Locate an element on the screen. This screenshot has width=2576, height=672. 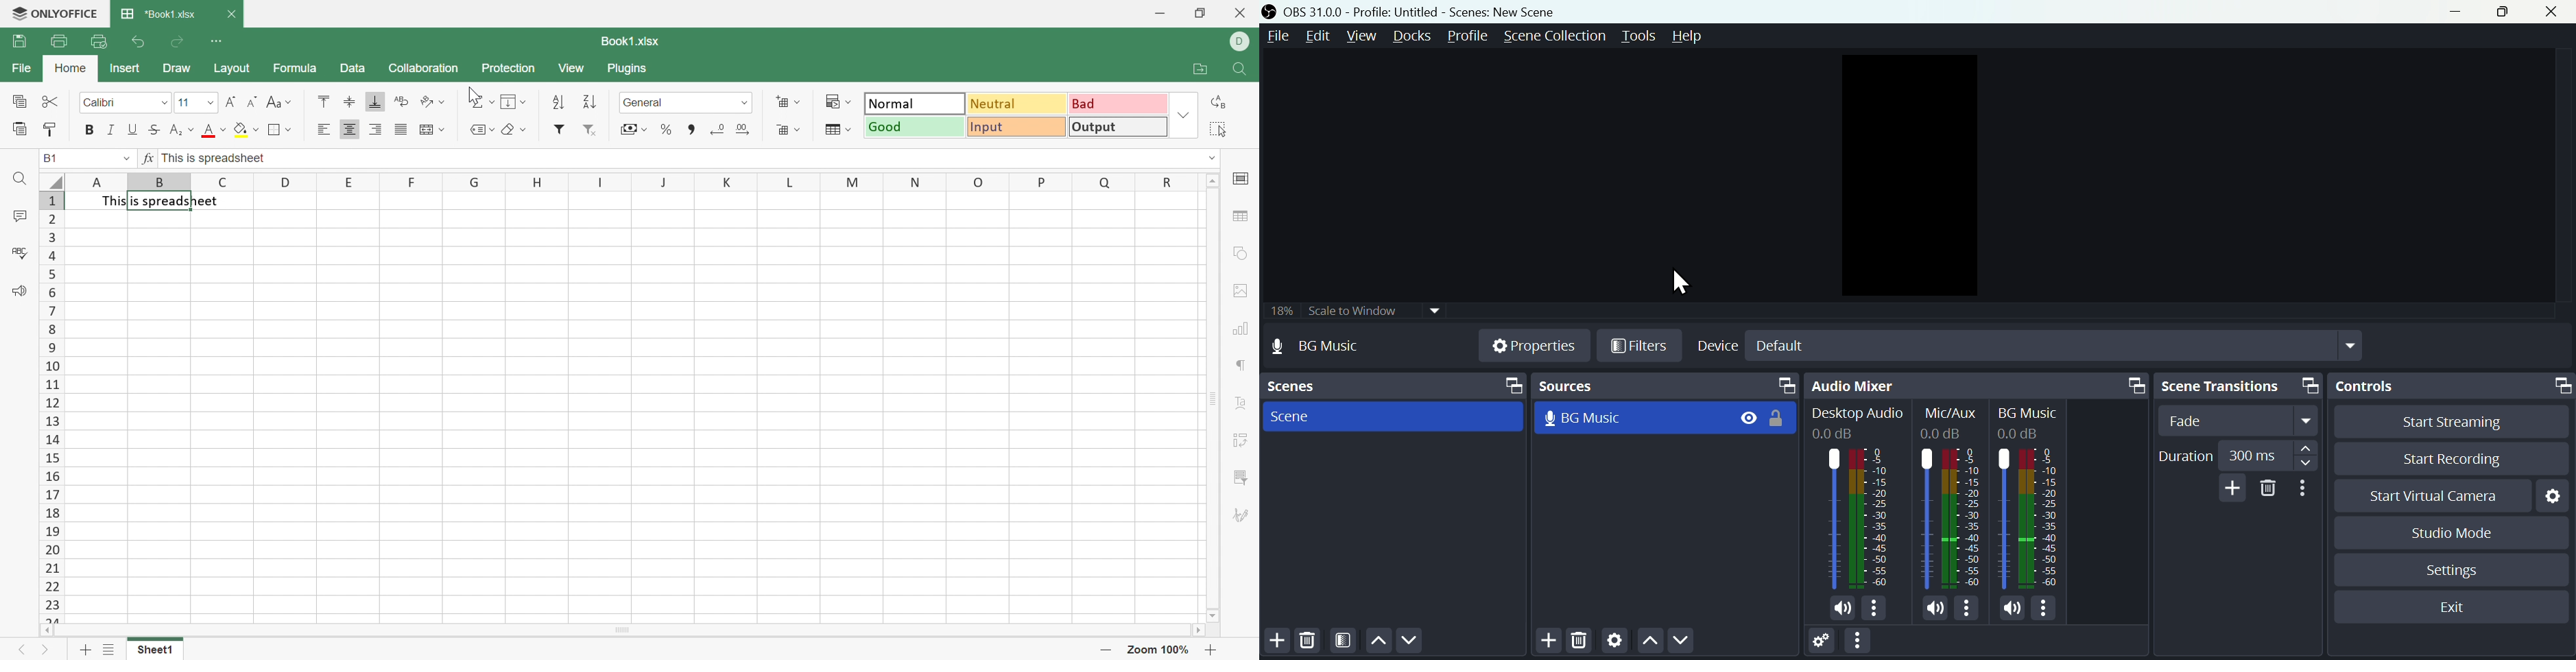
Edit is located at coordinates (1320, 34).